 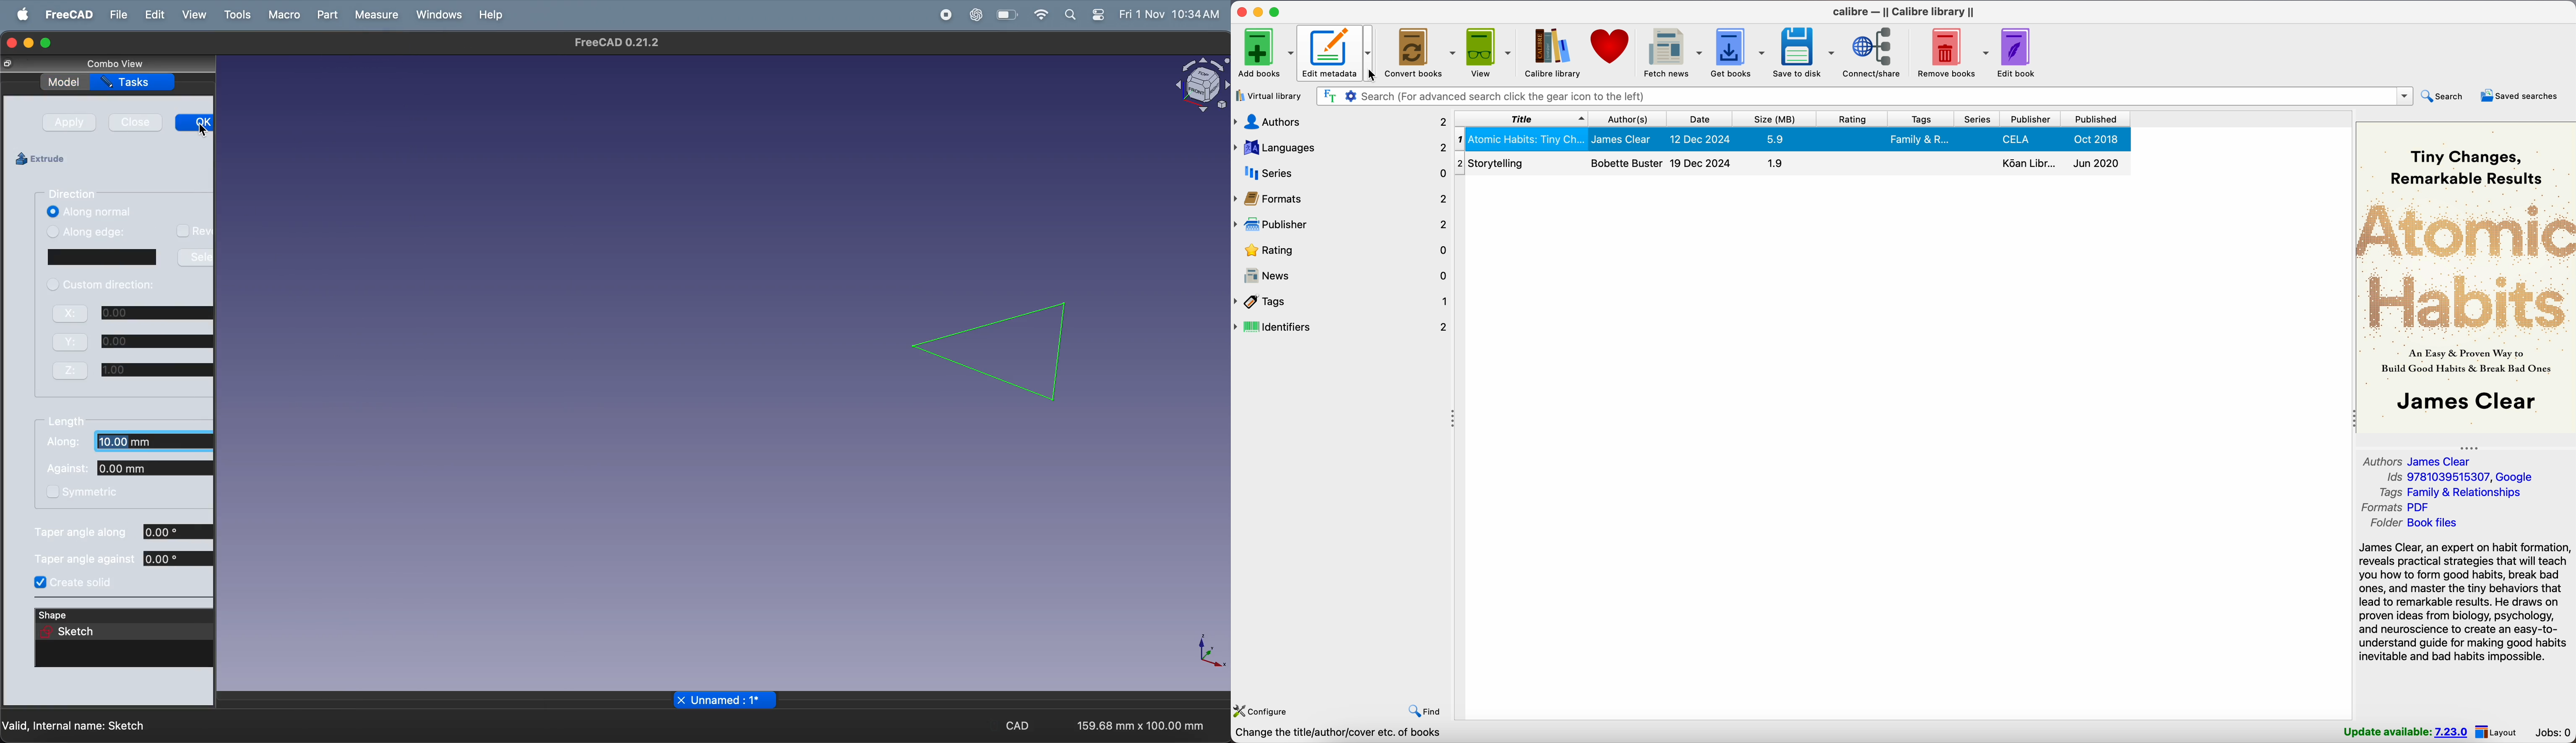 What do you see at coordinates (176, 532) in the screenshot?
I see `taper angle along` at bounding box center [176, 532].